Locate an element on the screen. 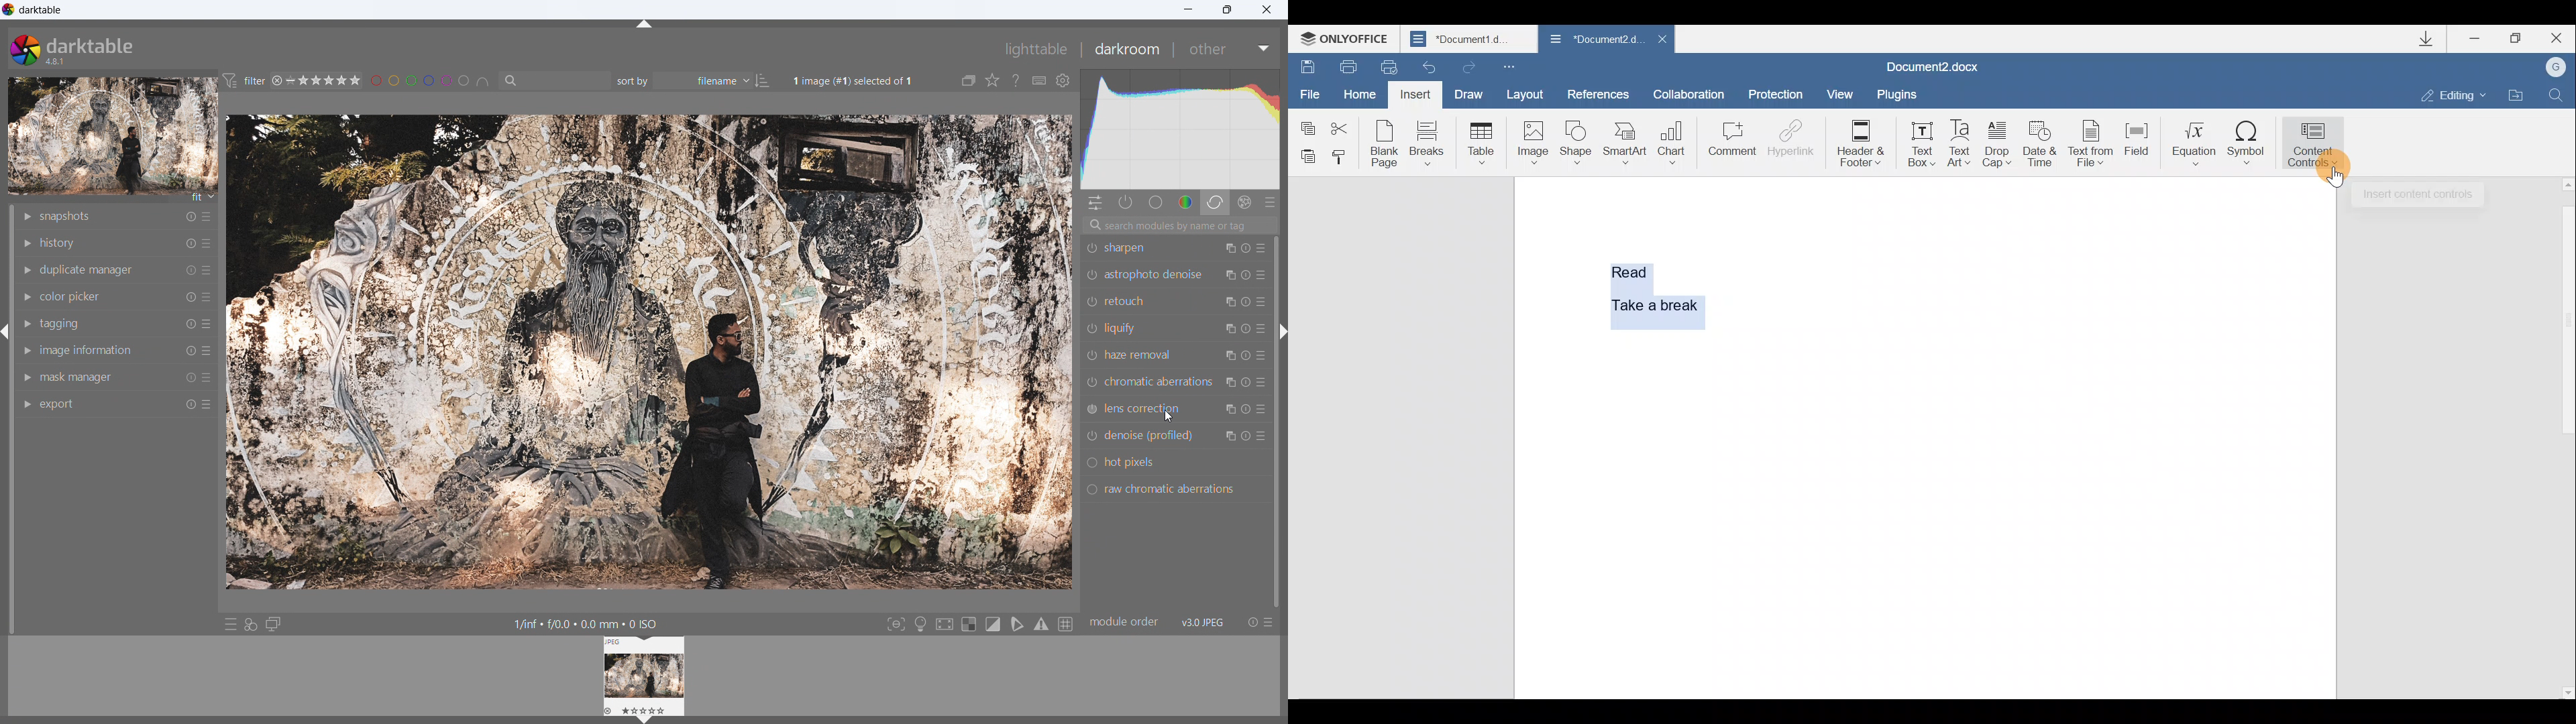 The image size is (2576, 728). Redo is located at coordinates (1468, 66).